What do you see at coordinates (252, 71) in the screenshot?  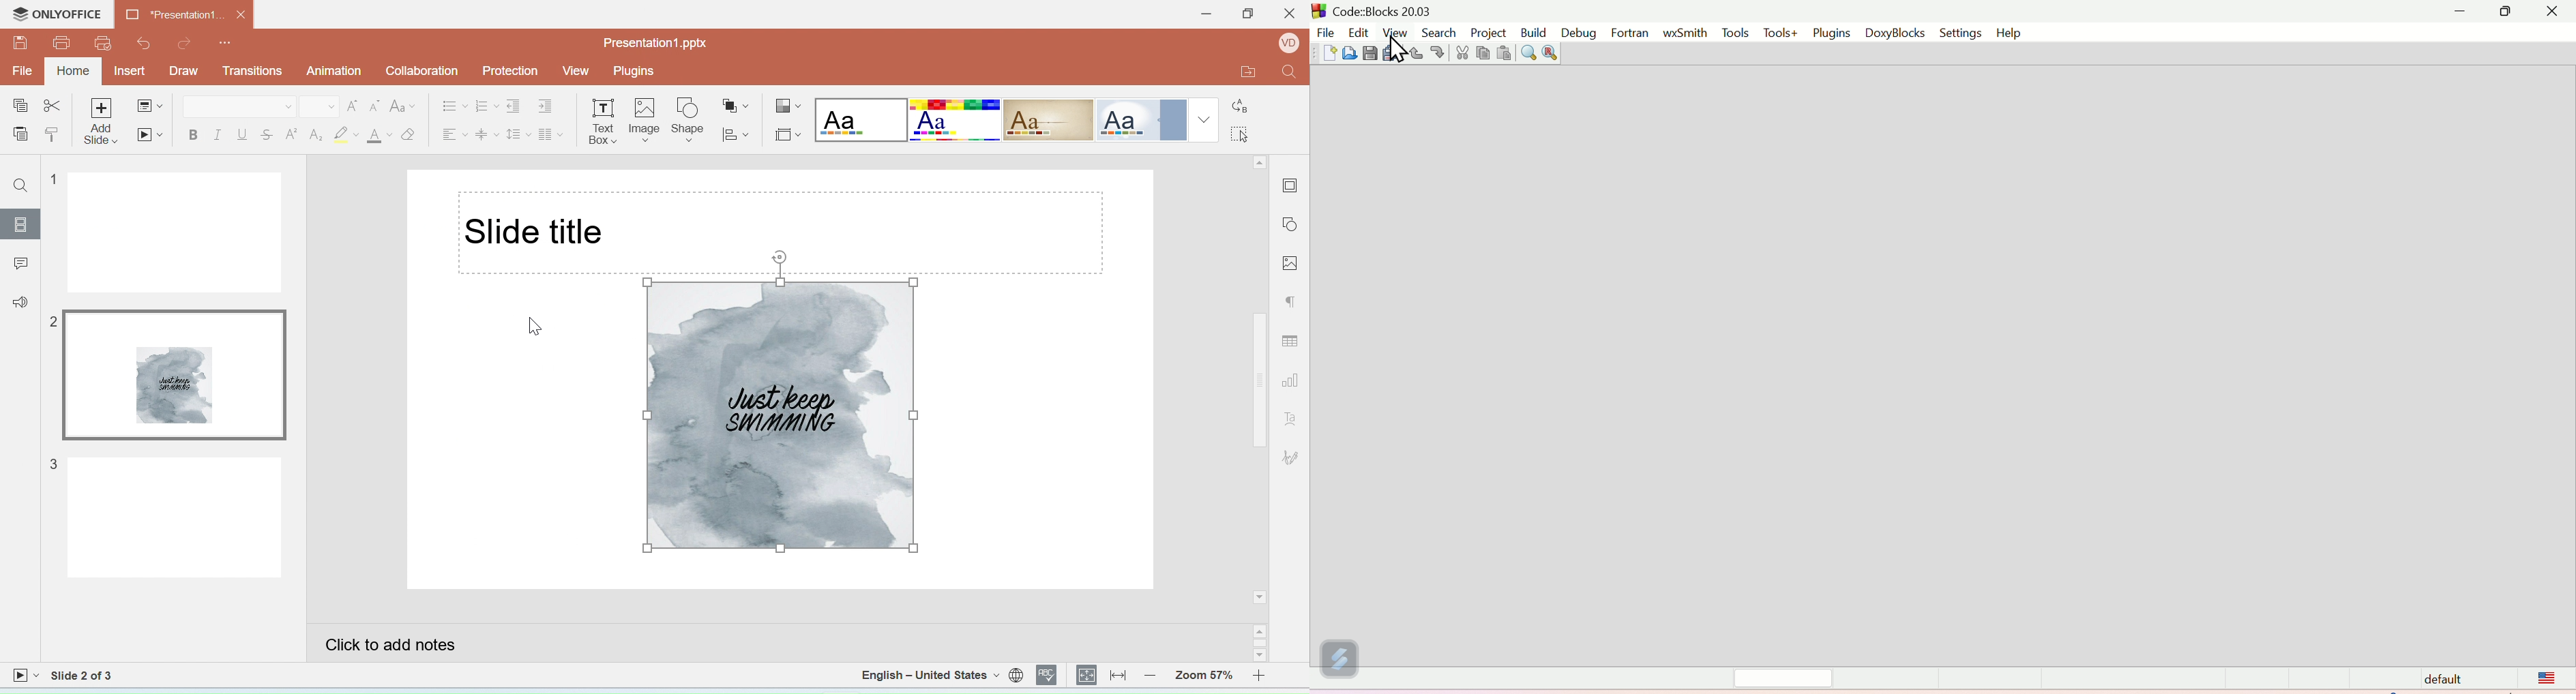 I see `Transitions` at bounding box center [252, 71].